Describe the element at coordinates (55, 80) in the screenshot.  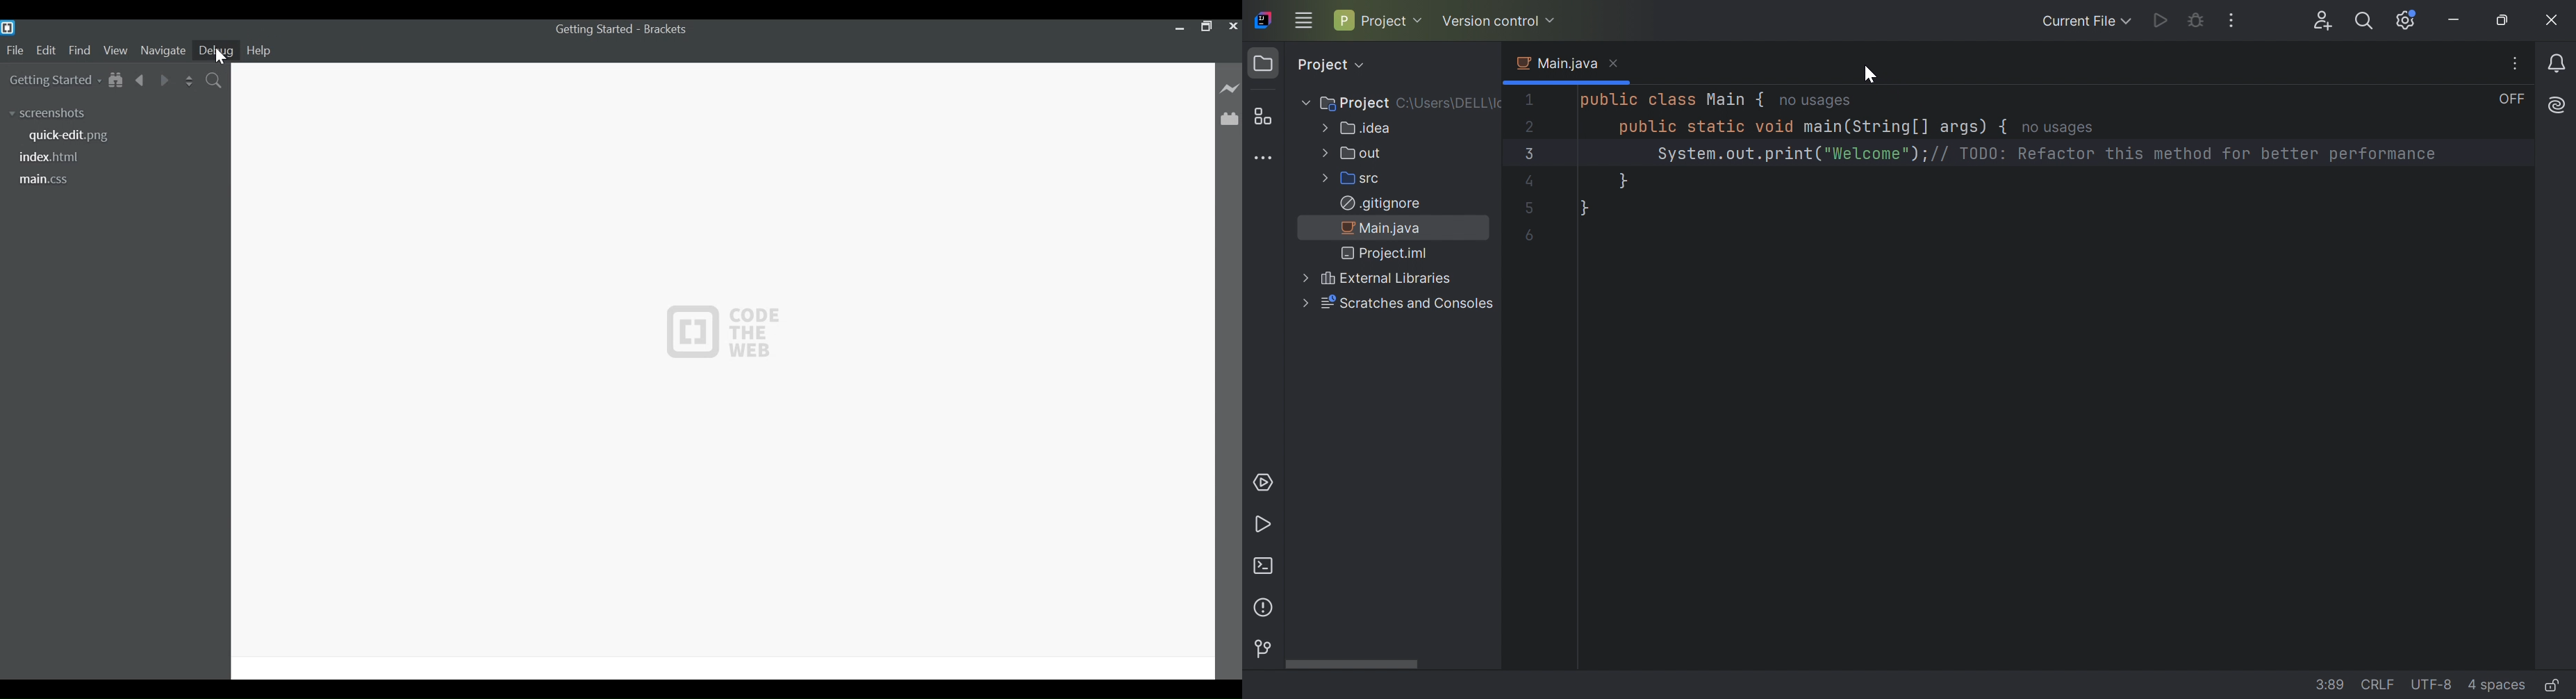
I see `Getting Started` at that location.